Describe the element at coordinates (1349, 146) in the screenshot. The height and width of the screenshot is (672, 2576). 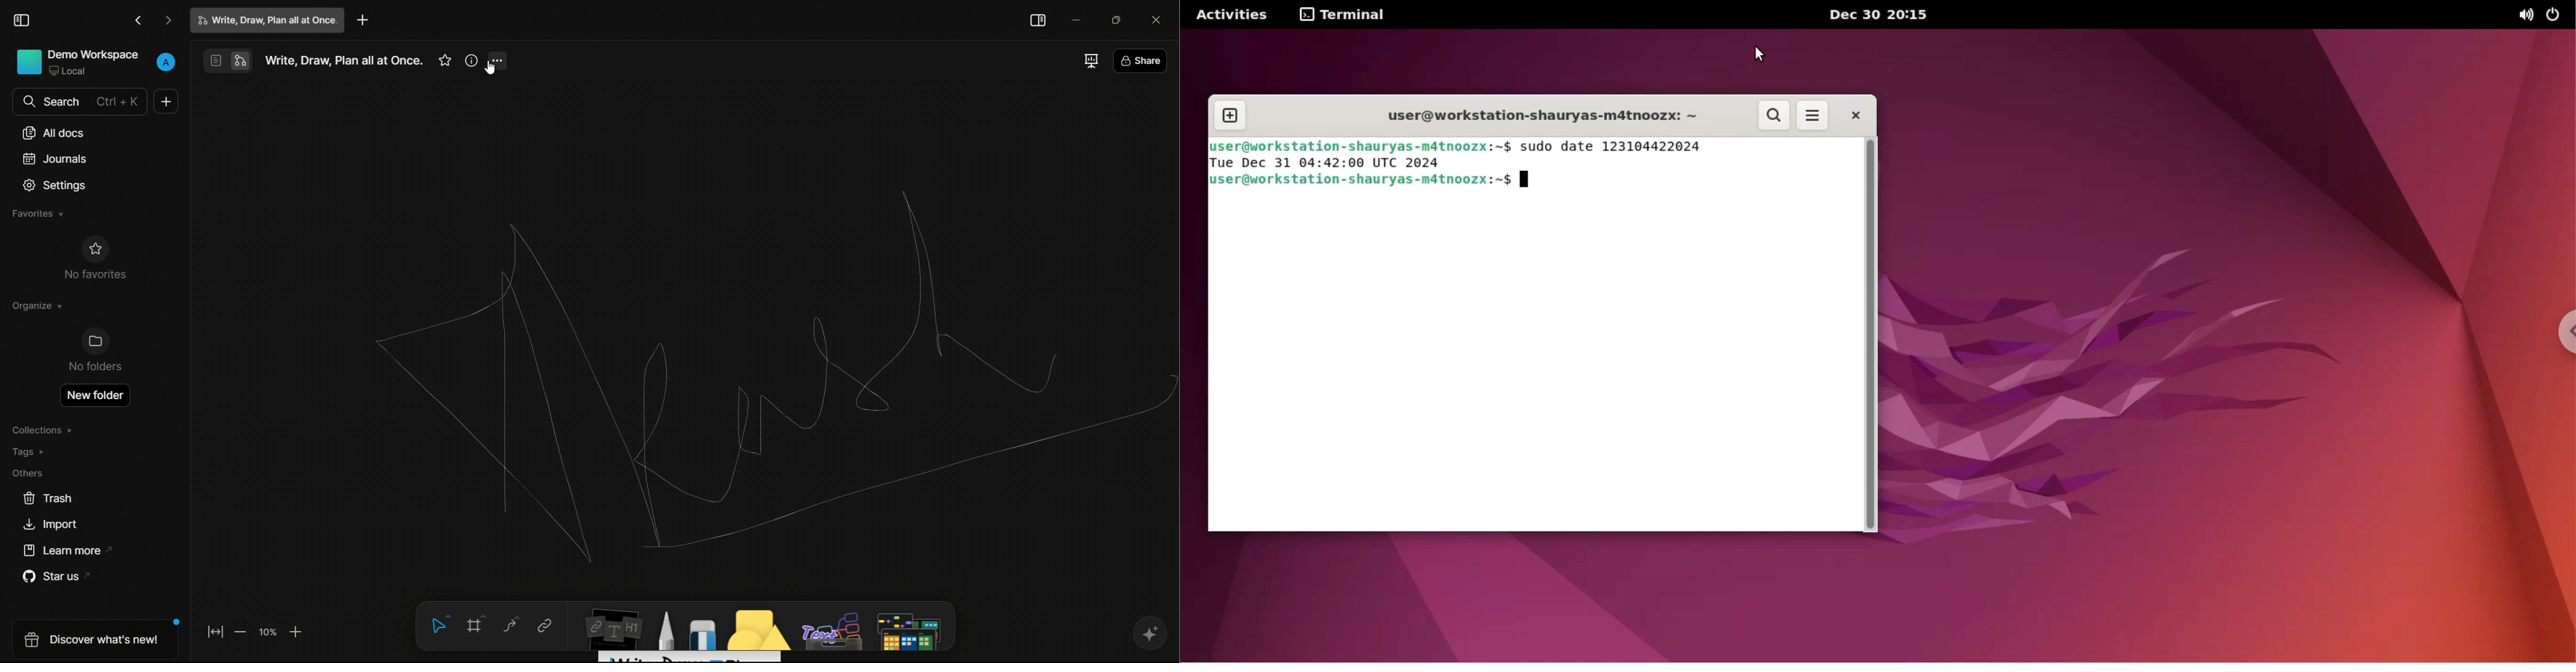
I see `Blluser@workstation-shauryas-mdtnoozx:` at that location.